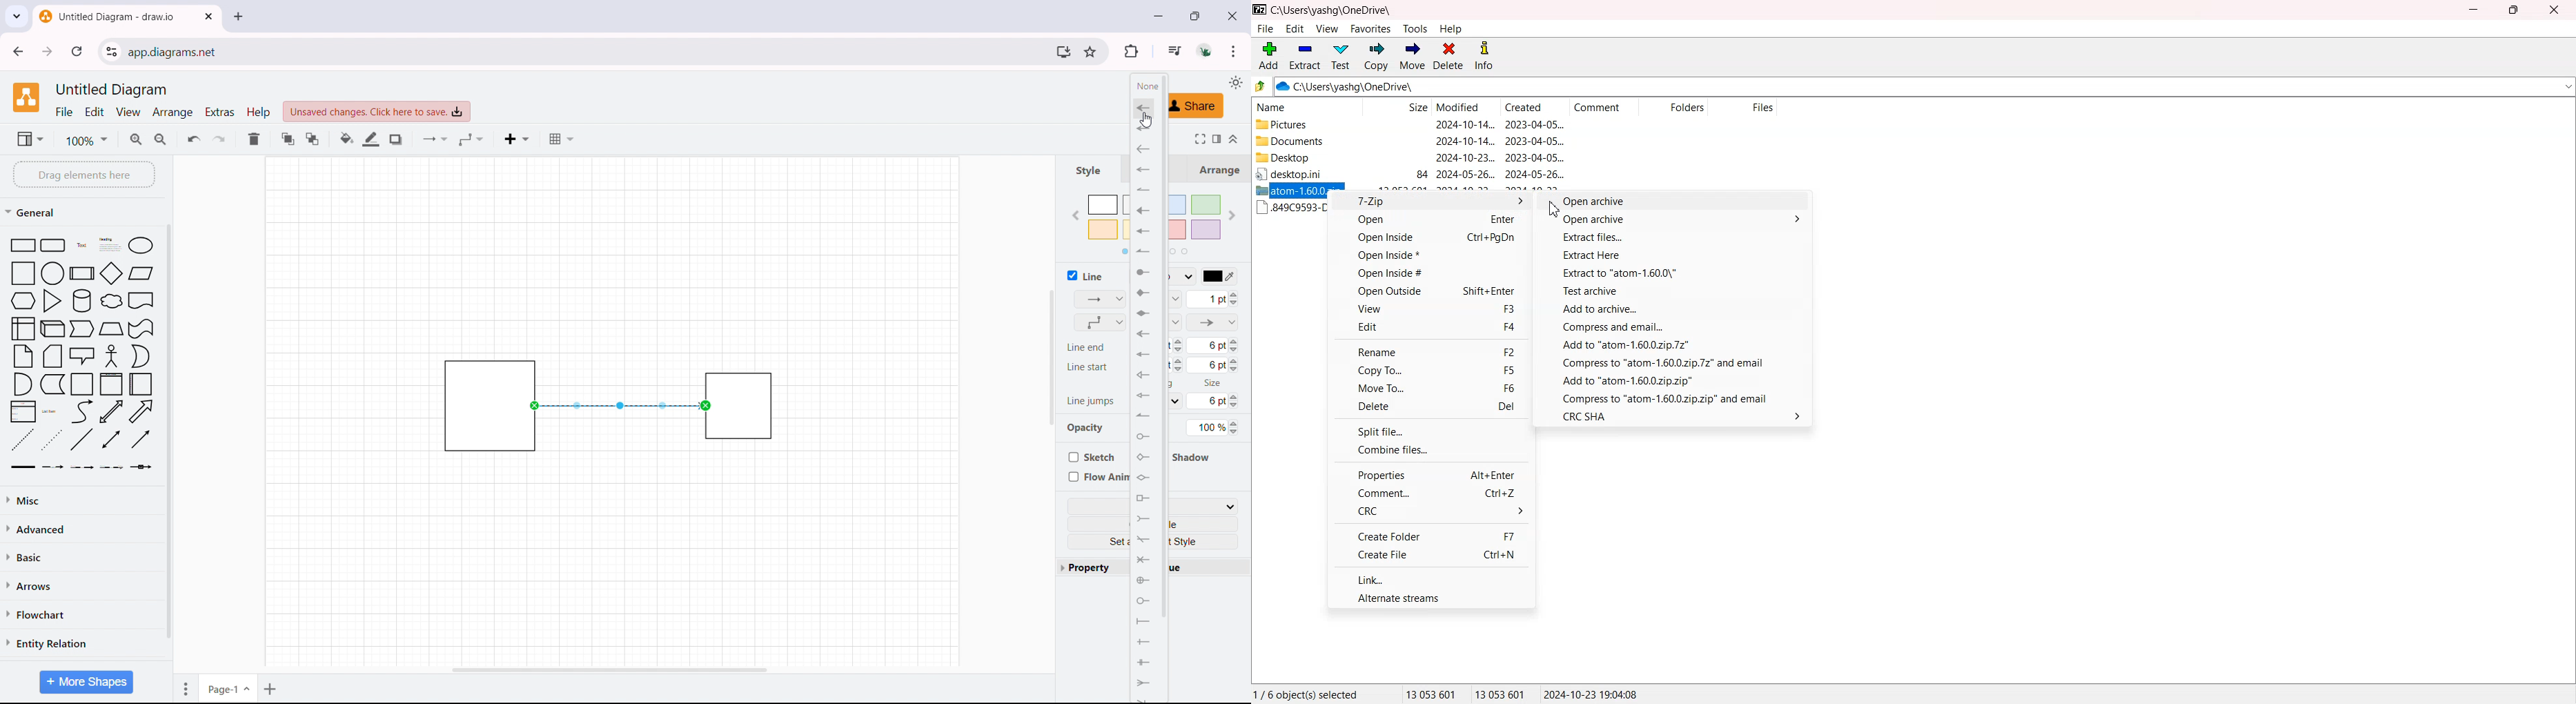 This screenshot has width=2576, height=728. What do you see at coordinates (587, 51) in the screenshot?
I see `URL space` at bounding box center [587, 51].